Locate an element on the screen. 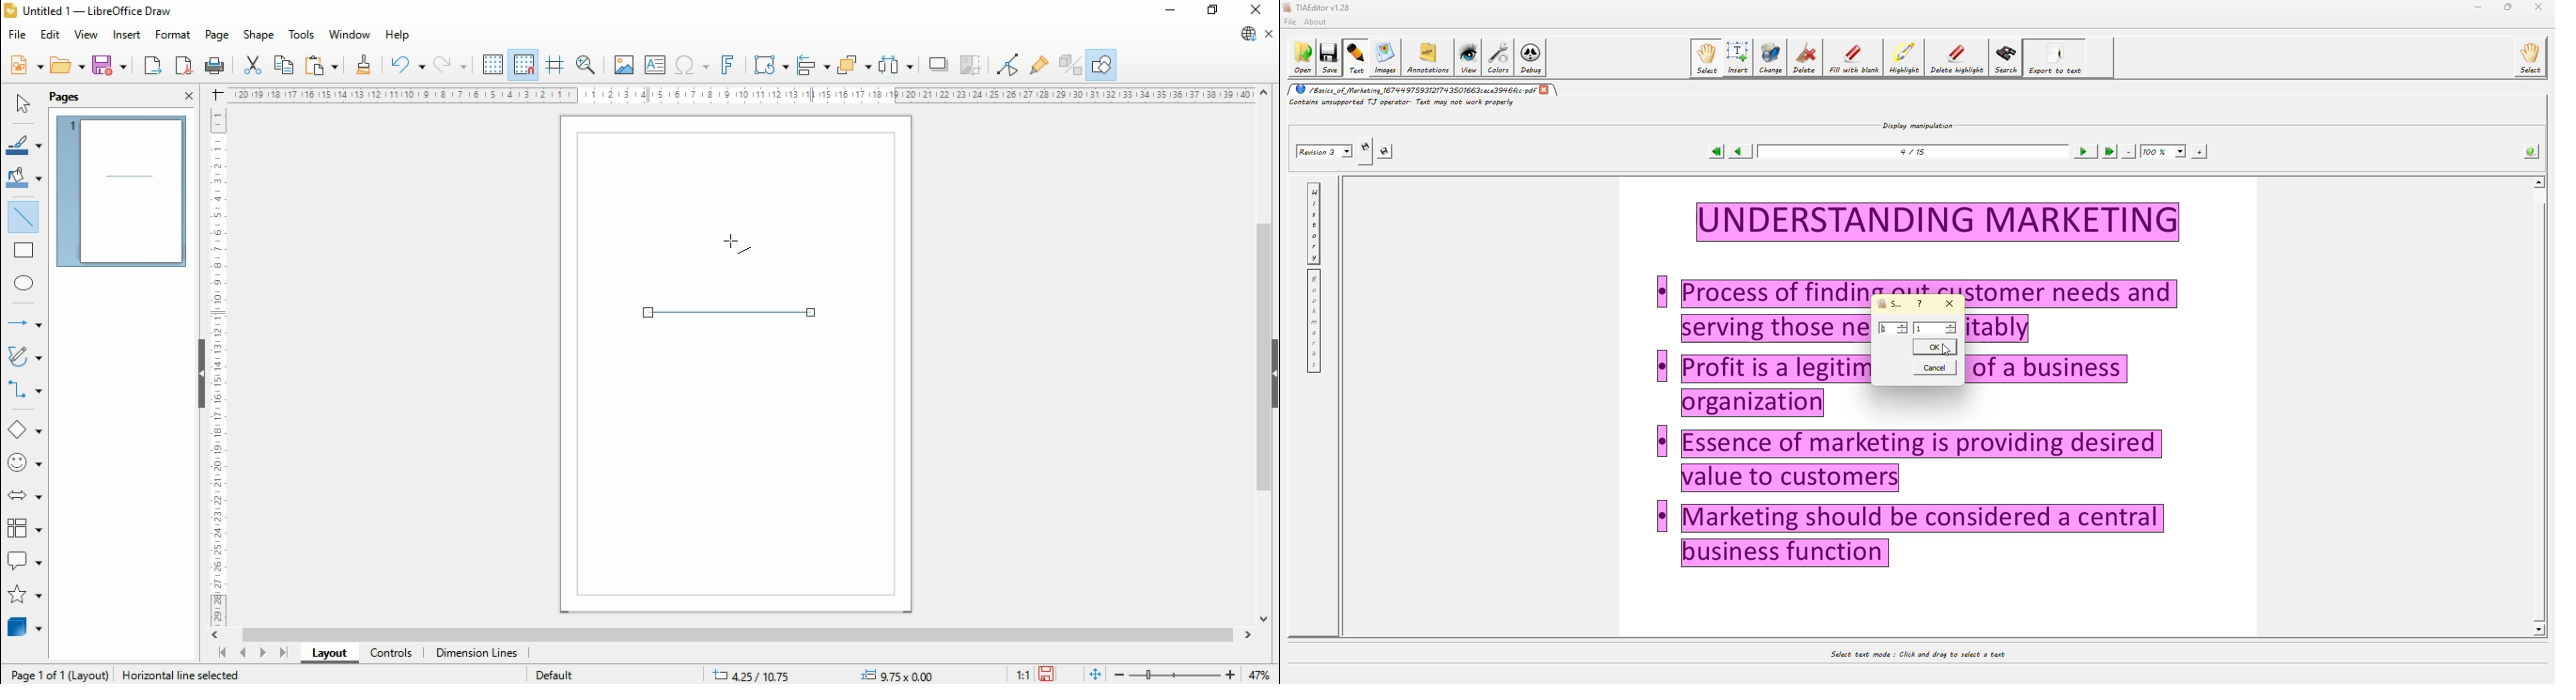 The height and width of the screenshot is (700, 2576). scroll bar is located at coordinates (737, 635).